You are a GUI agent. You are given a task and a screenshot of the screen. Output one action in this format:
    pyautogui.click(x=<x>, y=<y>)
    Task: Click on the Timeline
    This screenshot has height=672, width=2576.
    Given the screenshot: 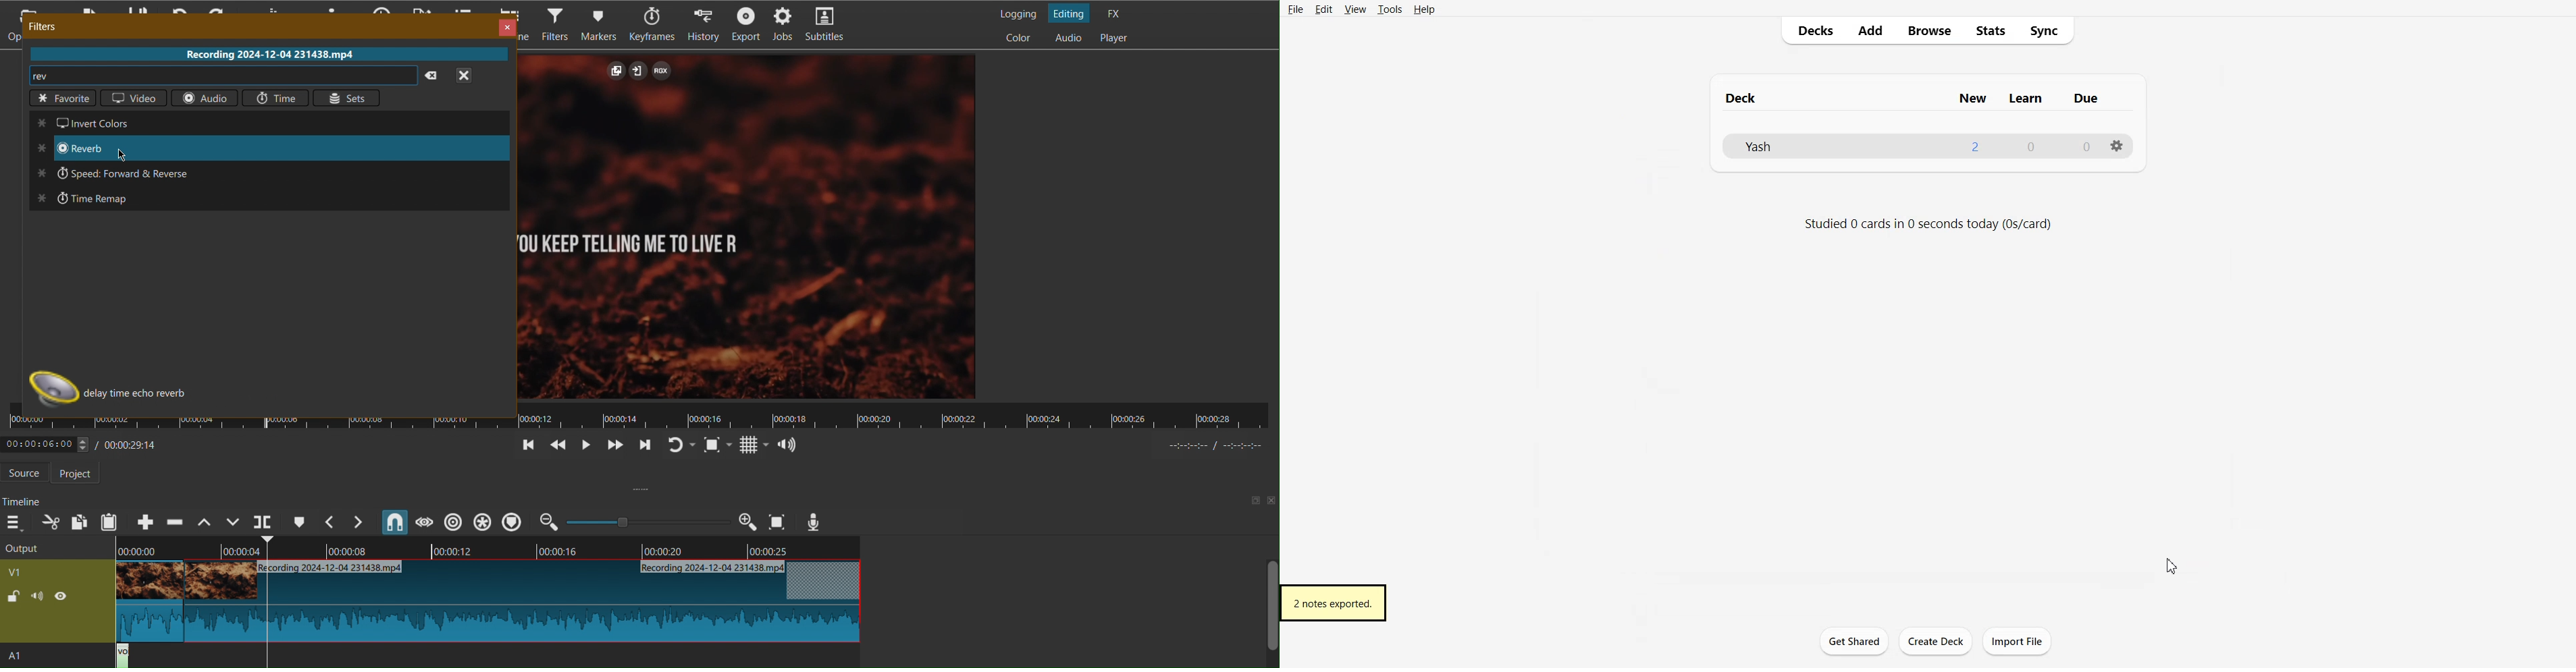 What is the action you would take?
    pyautogui.click(x=23, y=501)
    